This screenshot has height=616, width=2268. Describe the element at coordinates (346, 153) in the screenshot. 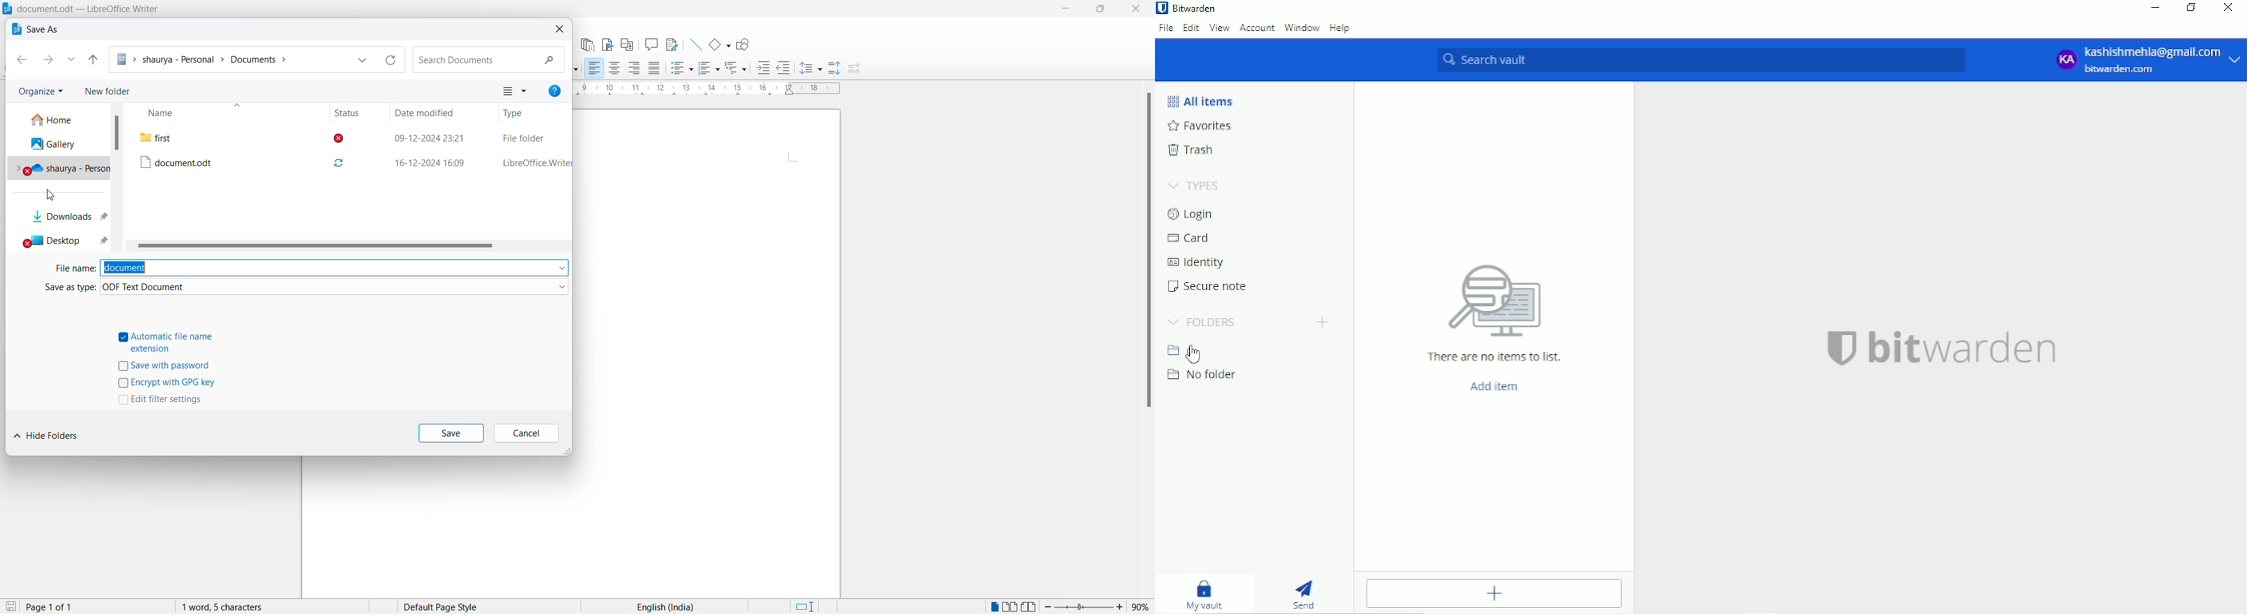

I see `File status ` at that location.